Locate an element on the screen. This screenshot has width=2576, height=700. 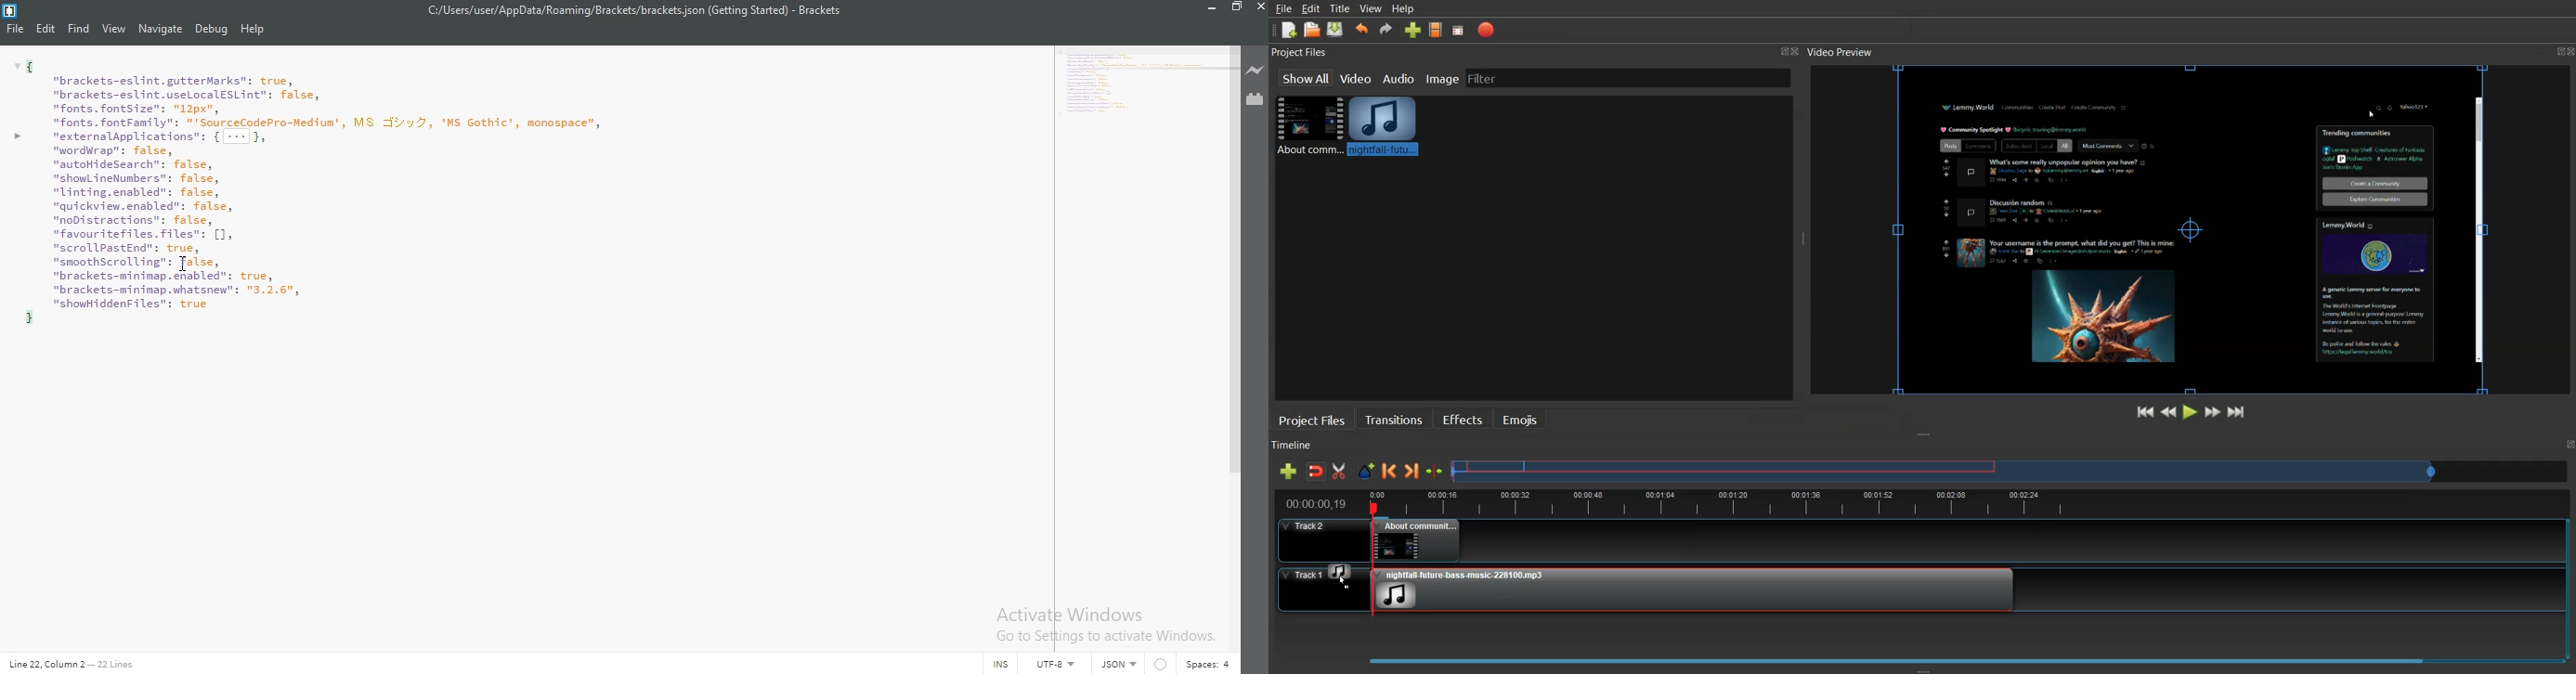
Minimize is located at coordinates (1207, 8).